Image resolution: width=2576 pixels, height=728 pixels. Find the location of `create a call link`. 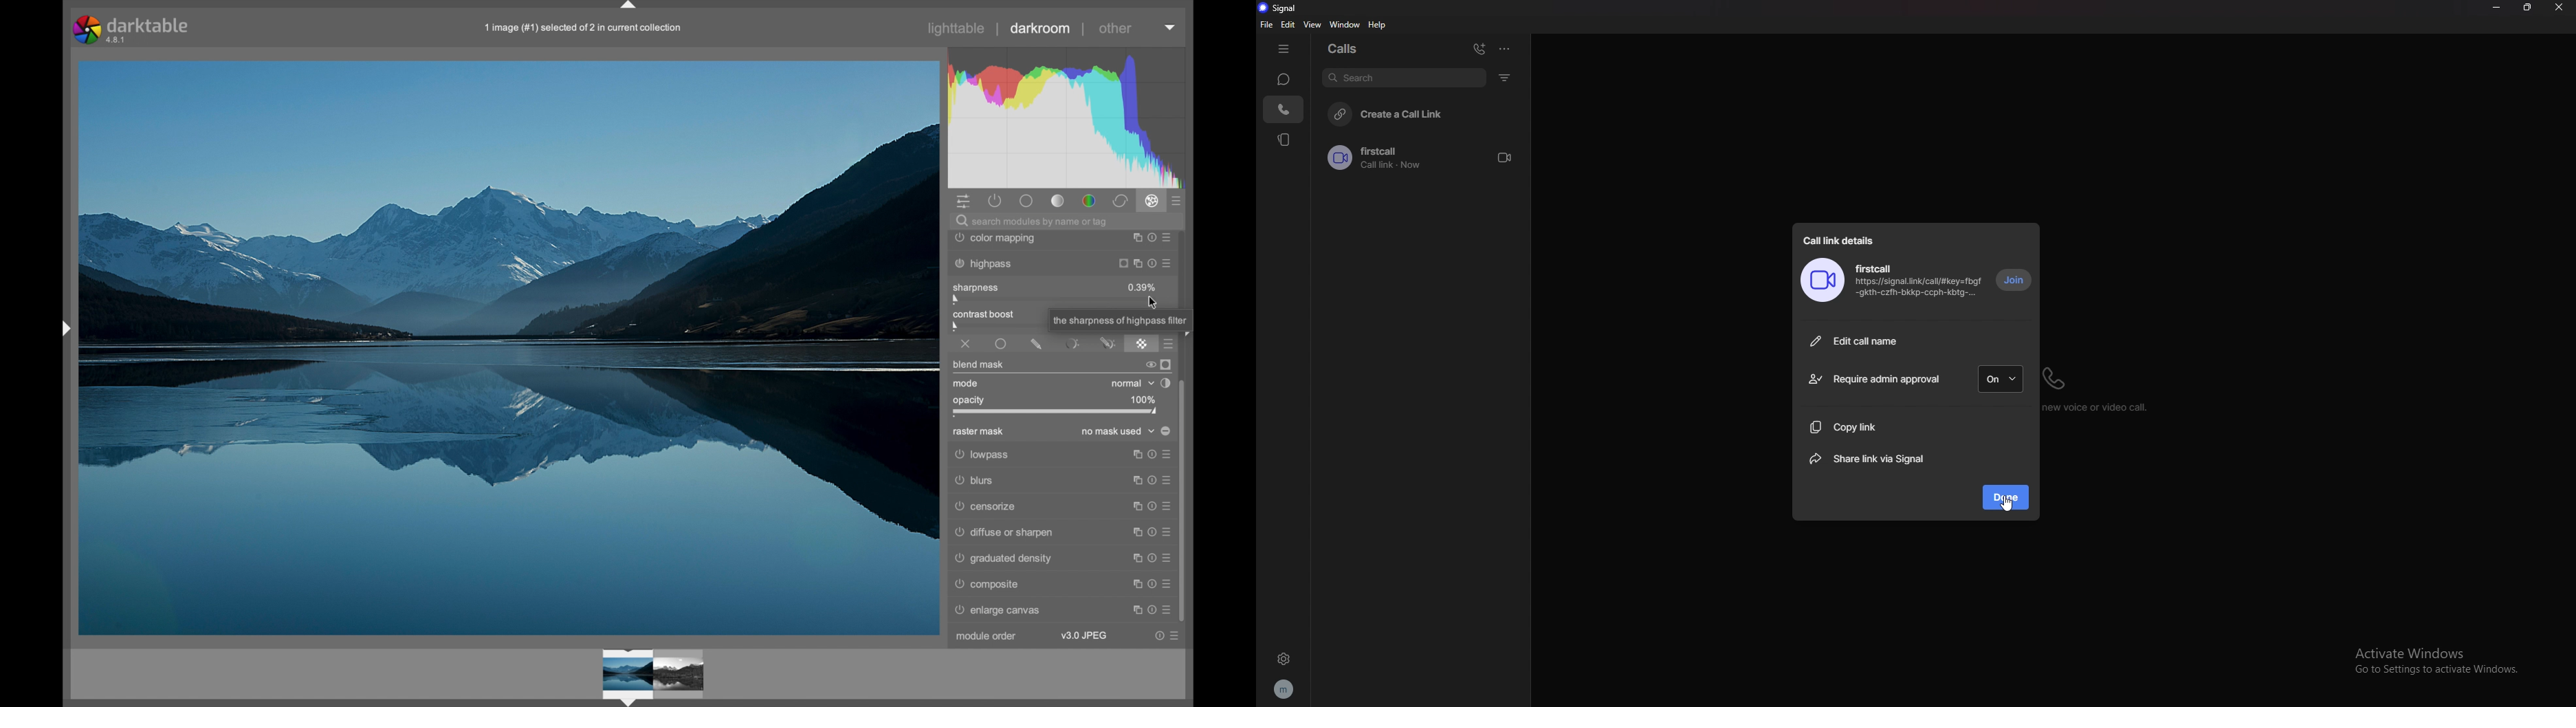

create a call link is located at coordinates (1425, 113).